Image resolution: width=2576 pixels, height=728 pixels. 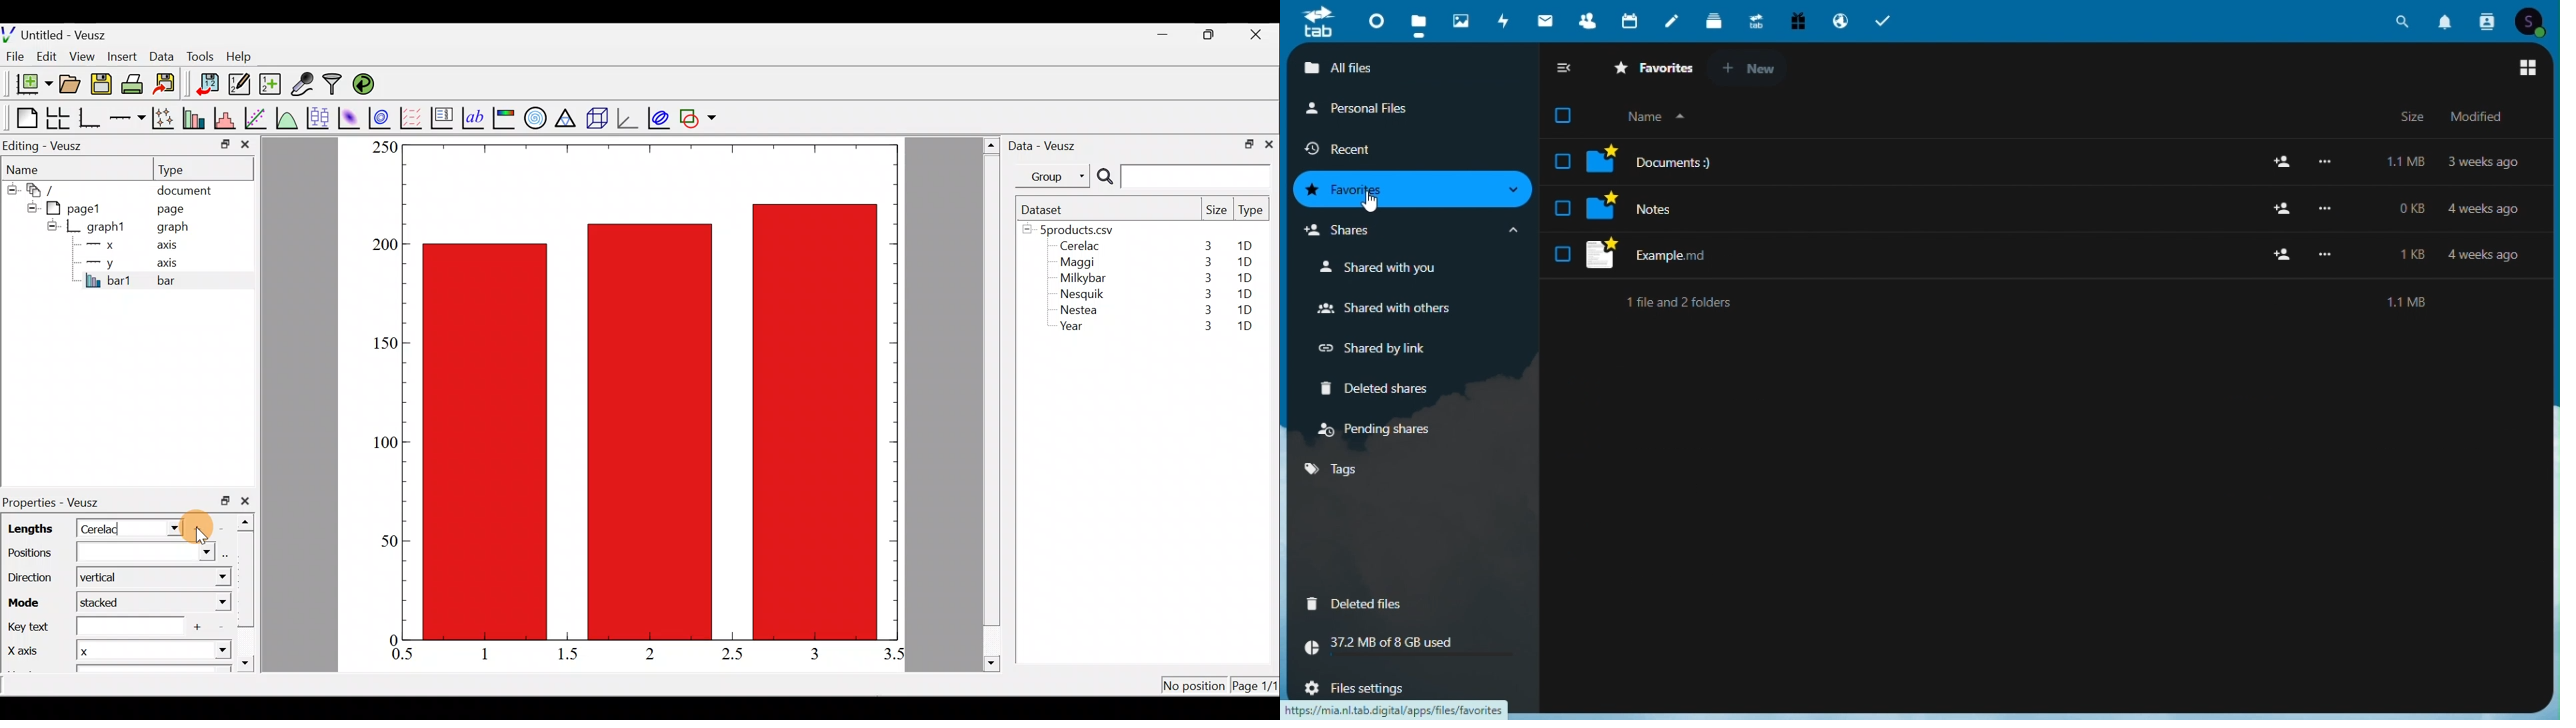 What do you see at coordinates (384, 343) in the screenshot?
I see `150` at bounding box center [384, 343].